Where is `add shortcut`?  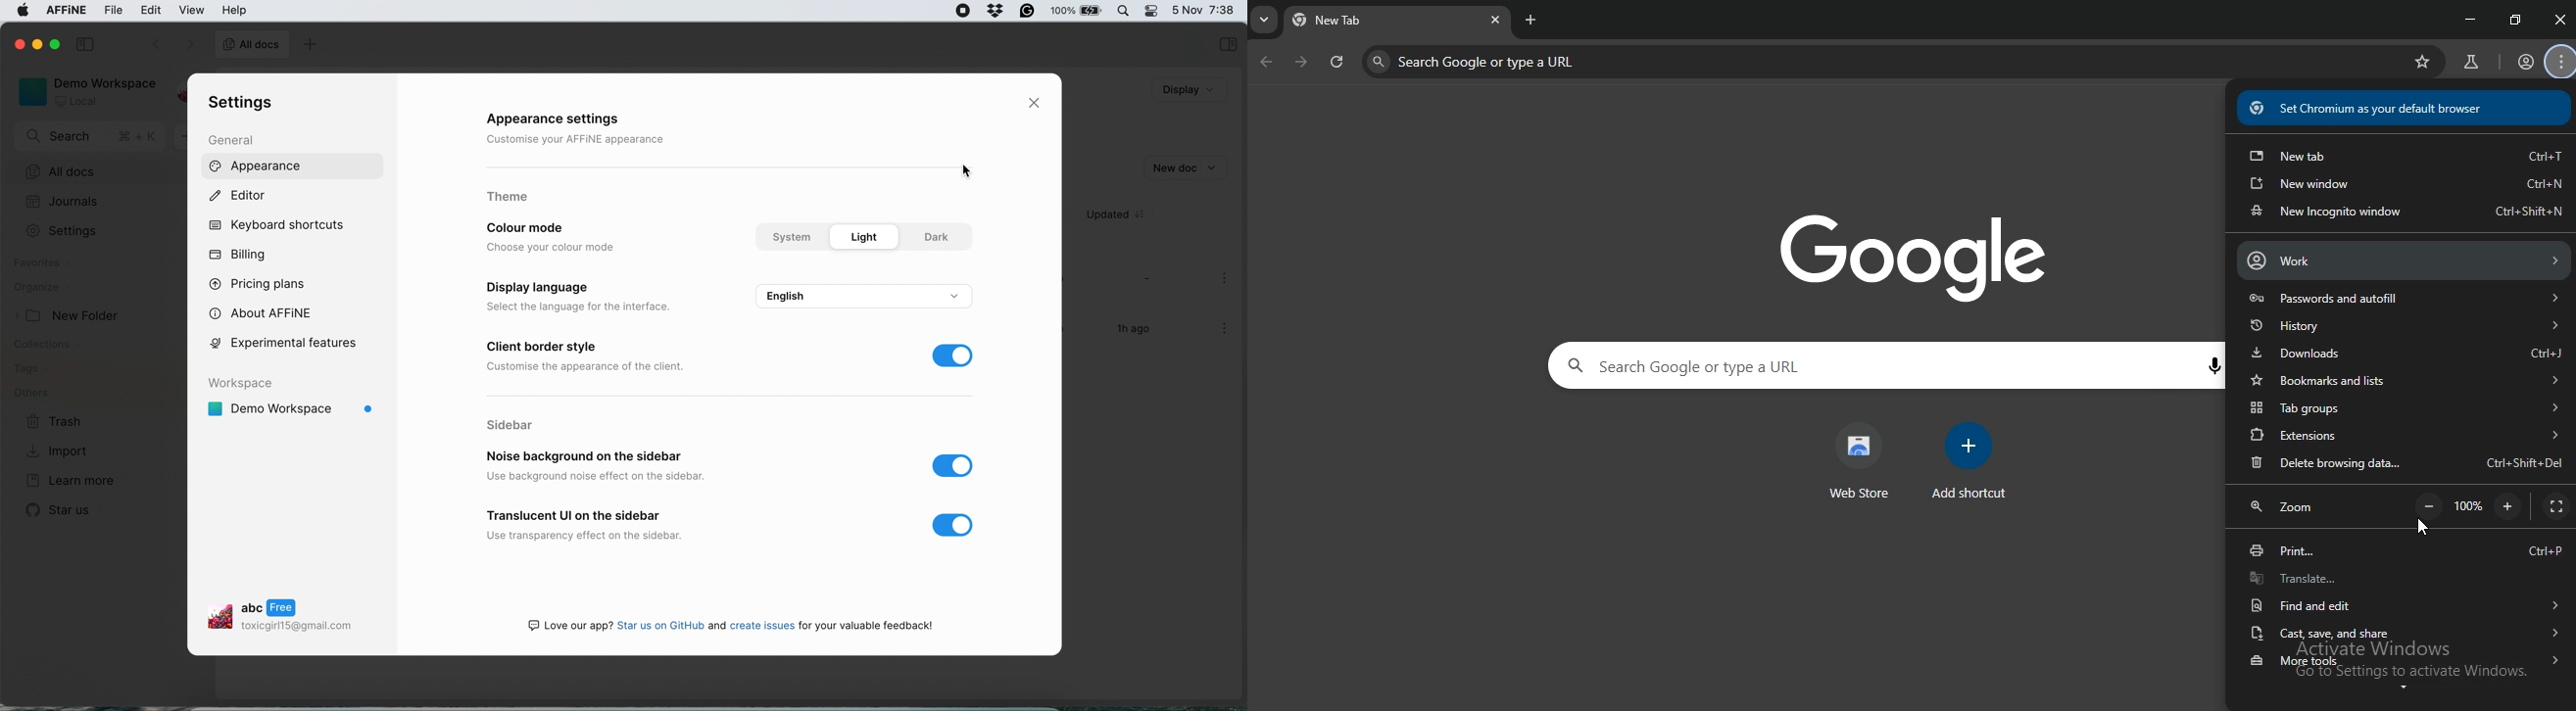
add shortcut is located at coordinates (1972, 461).